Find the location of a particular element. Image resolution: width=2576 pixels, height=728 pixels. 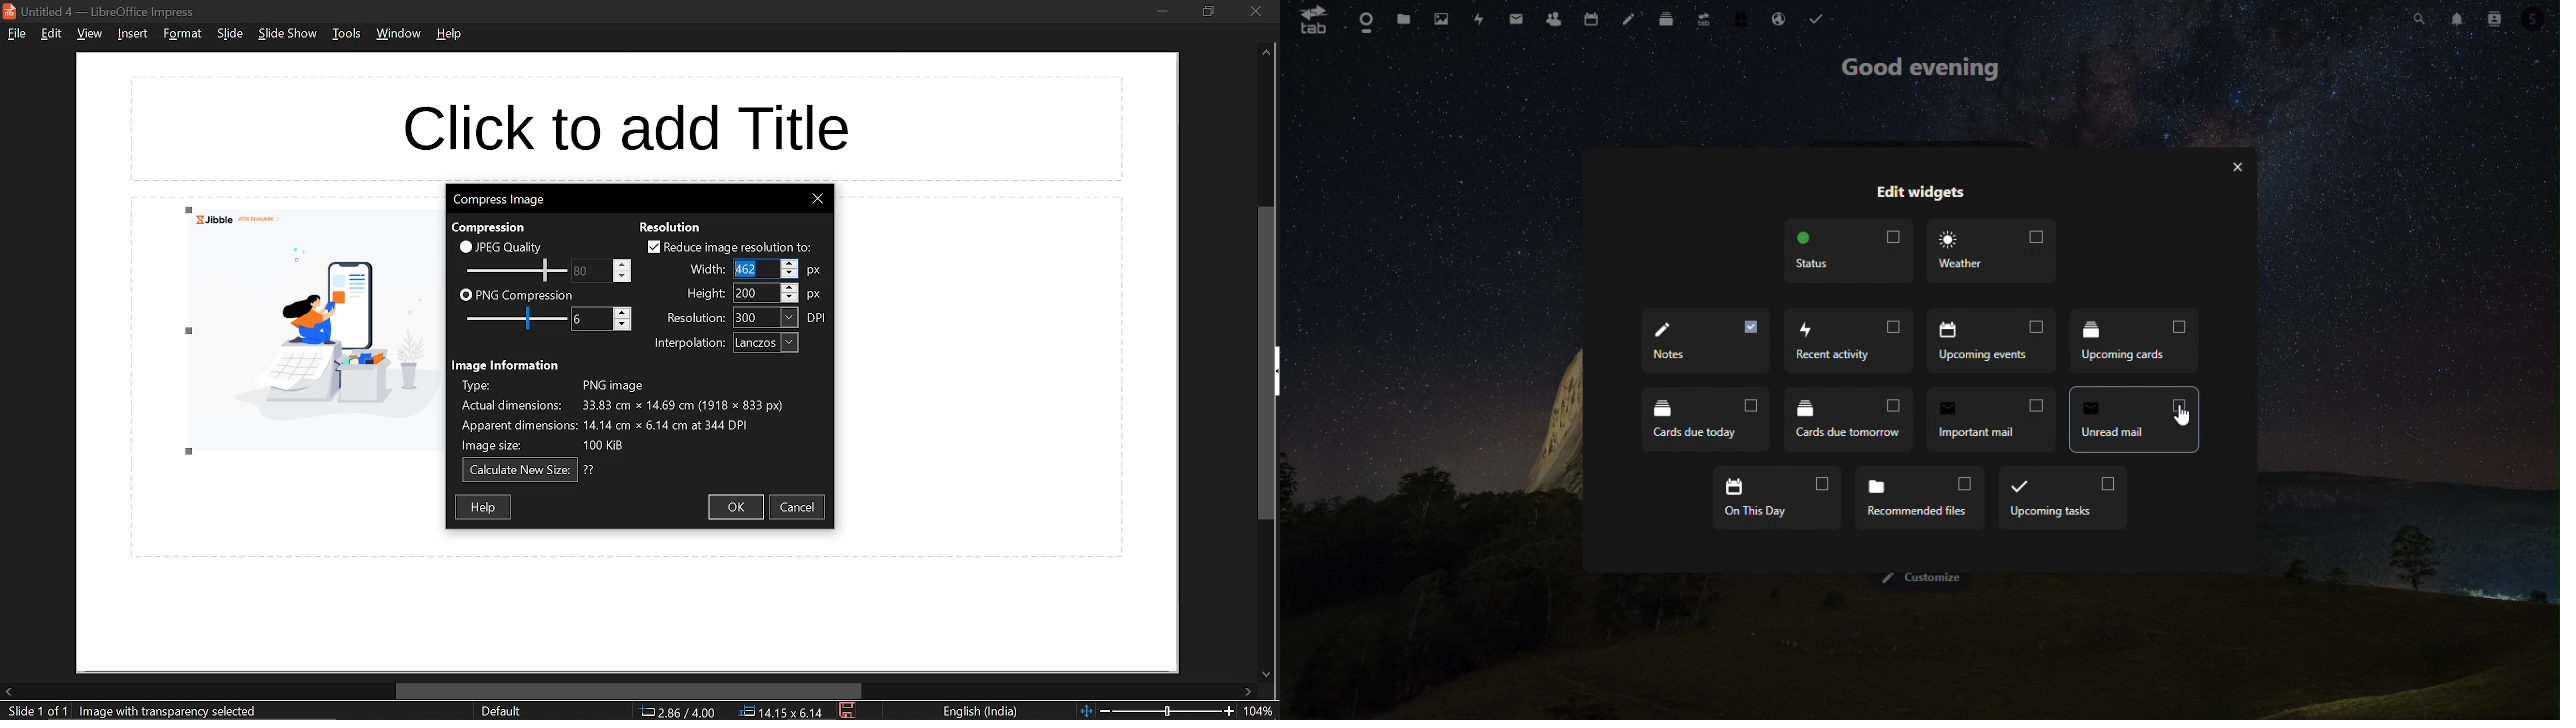

Notifications is located at coordinates (2459, 19).